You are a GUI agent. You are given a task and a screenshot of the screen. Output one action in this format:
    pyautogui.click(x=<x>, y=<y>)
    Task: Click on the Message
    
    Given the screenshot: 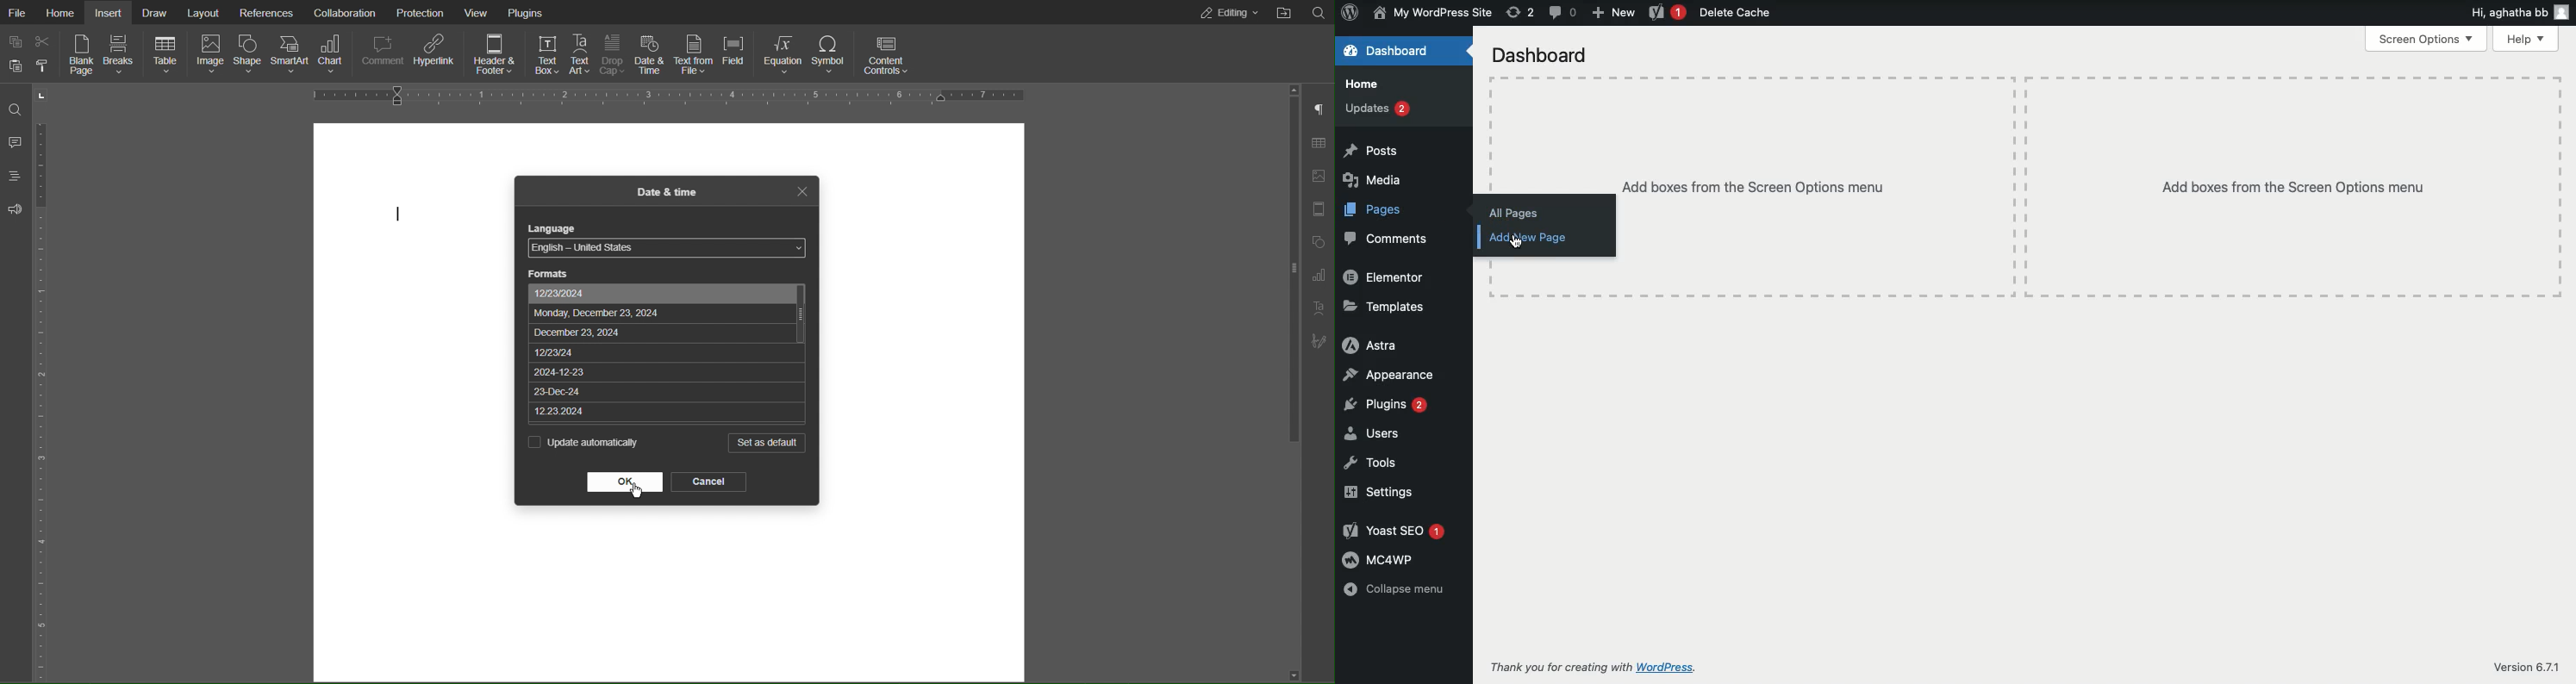 What is the action you would take?
    pyautogui.click(x=1562, y=12)
    